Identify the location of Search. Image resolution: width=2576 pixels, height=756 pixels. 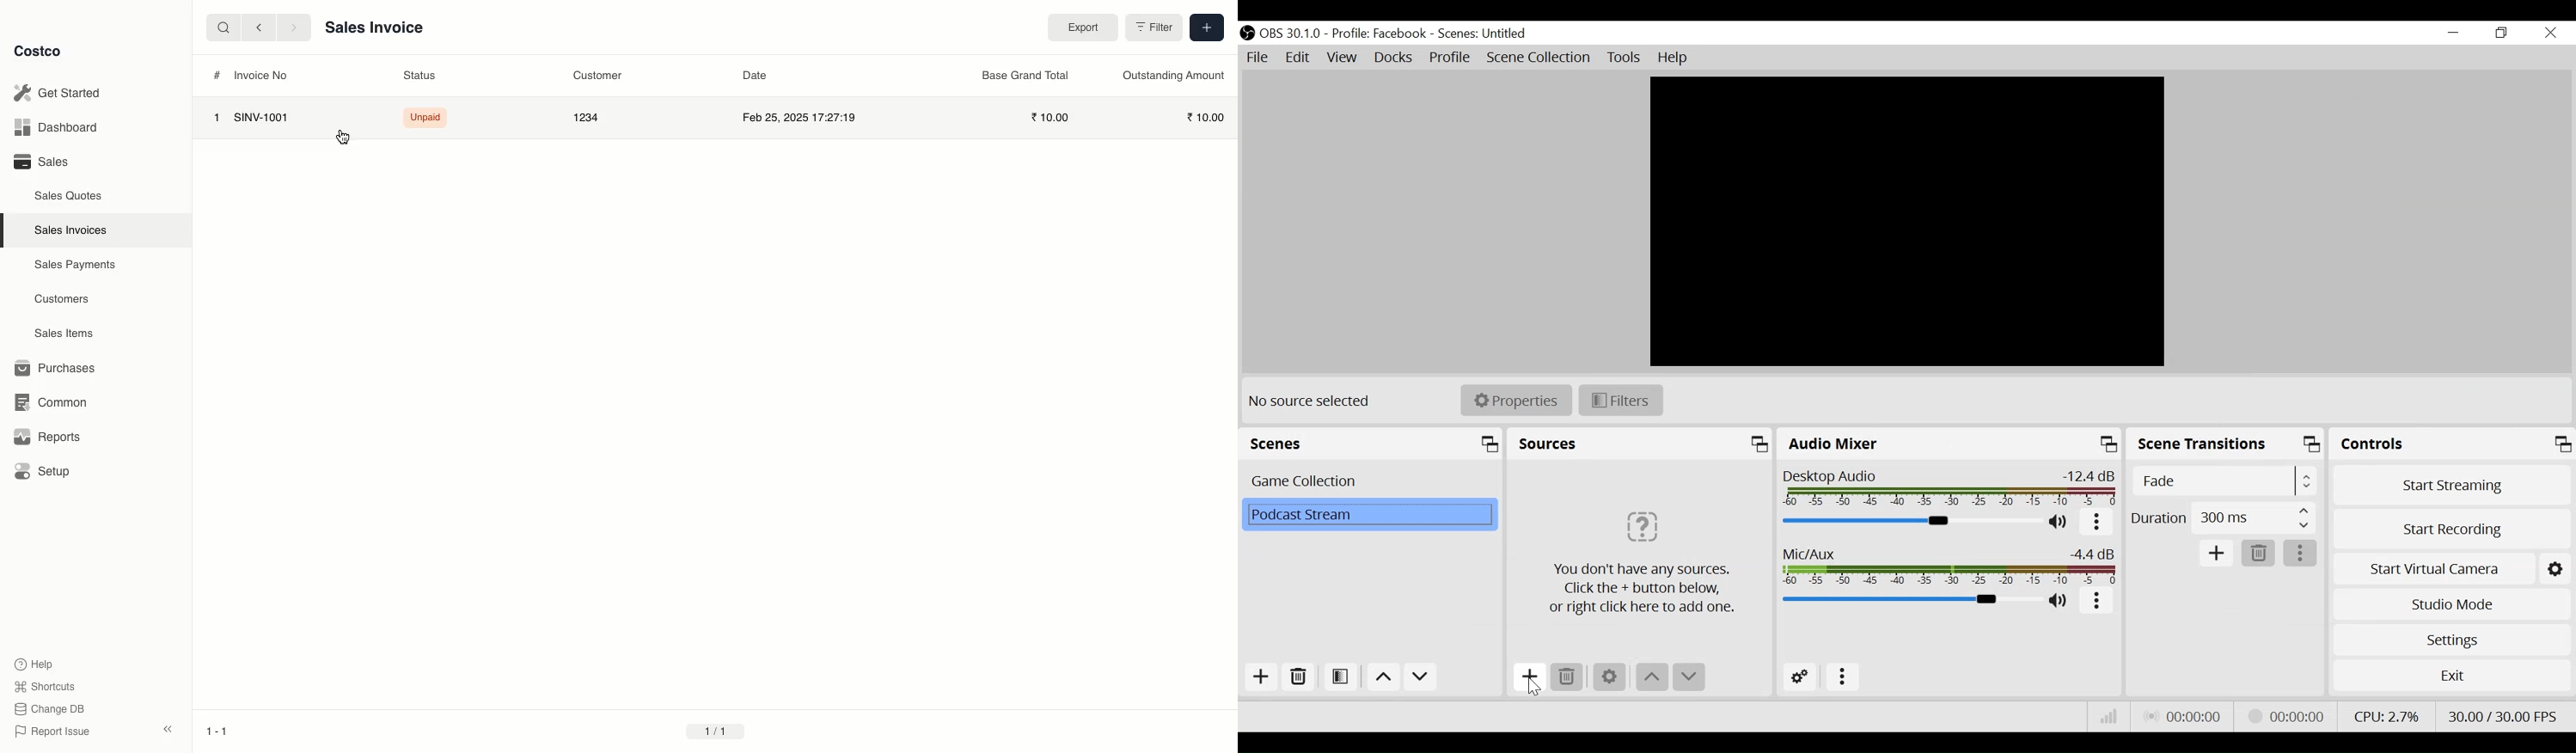
(219, 28).